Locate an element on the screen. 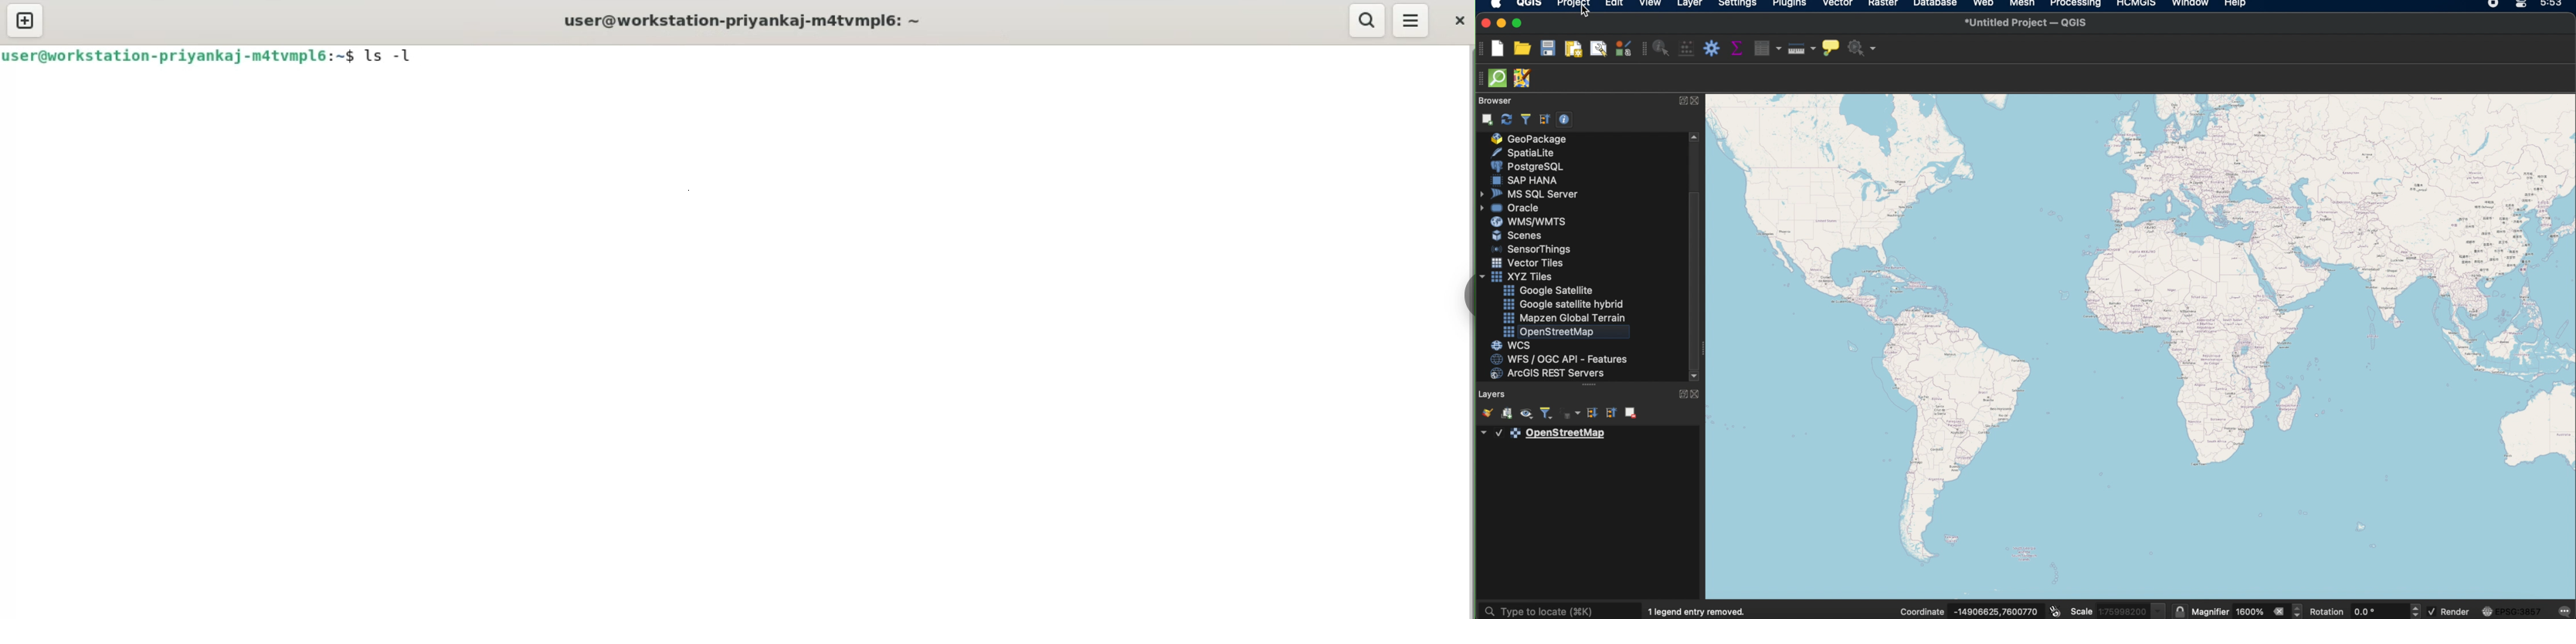  view is located at coordinates (1650, 5).